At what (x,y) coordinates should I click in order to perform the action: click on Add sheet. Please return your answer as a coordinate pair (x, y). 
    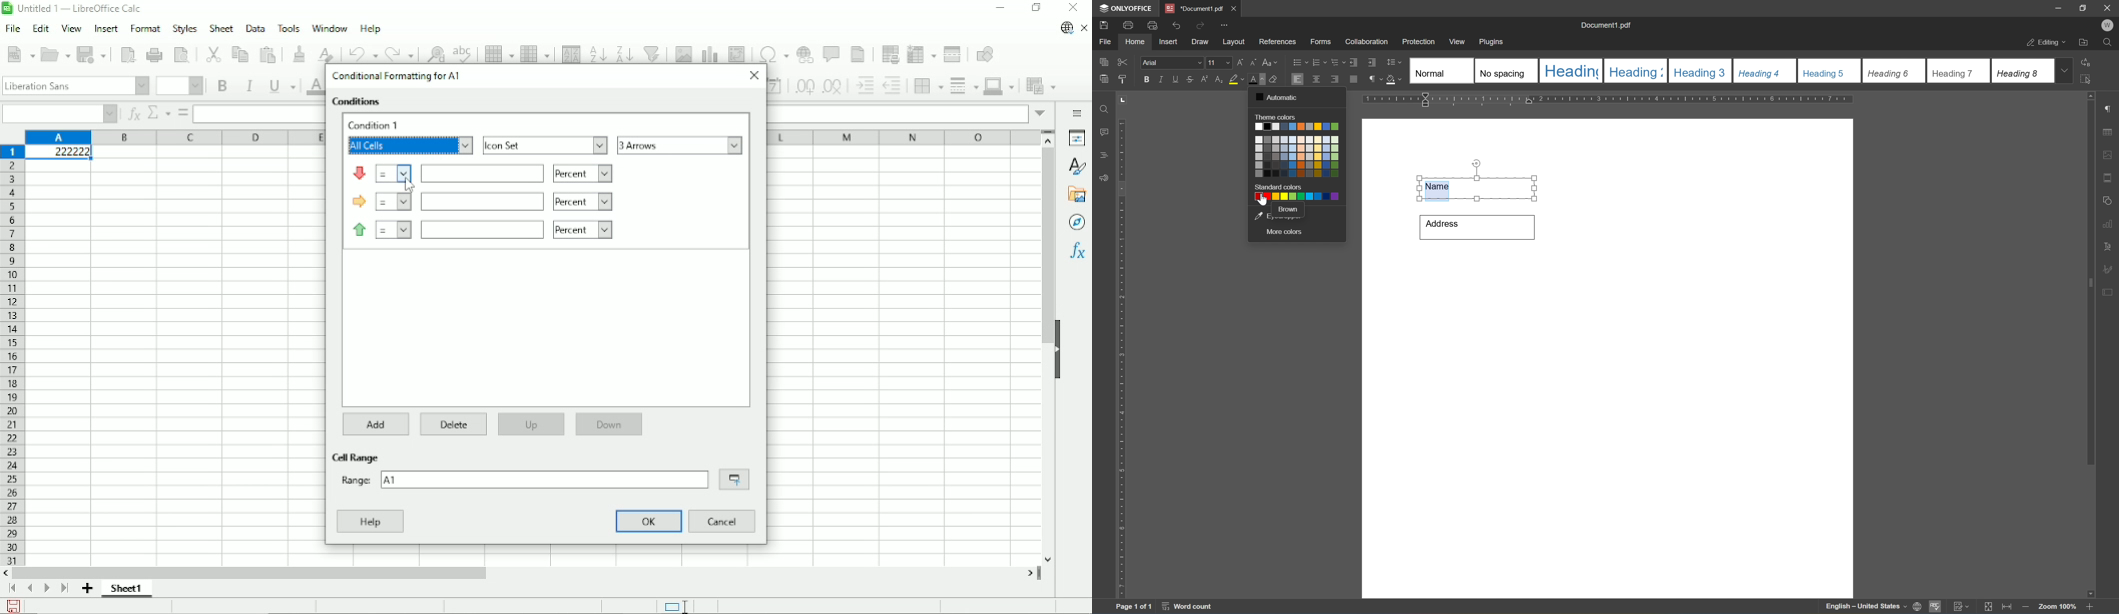
    Looking at the image, I should click on (88, 589).